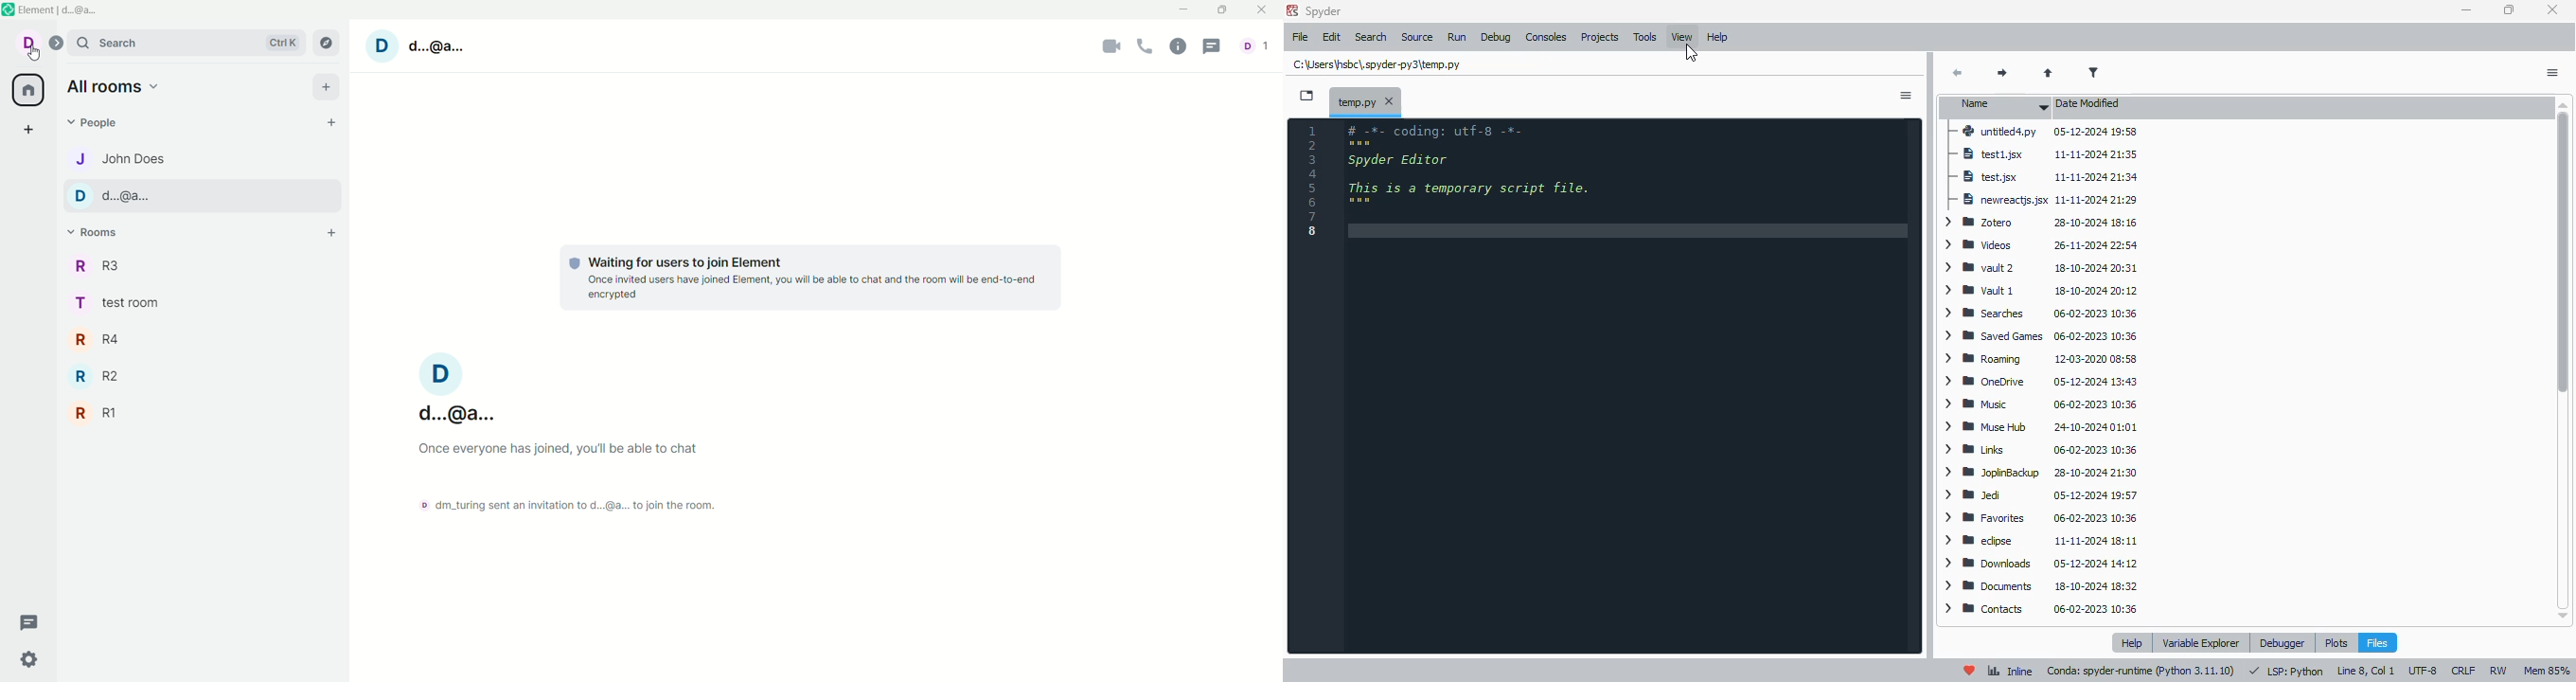  Describe the element at coordinates (1185, 11) in the screenshot. I see `minimize` at that location.